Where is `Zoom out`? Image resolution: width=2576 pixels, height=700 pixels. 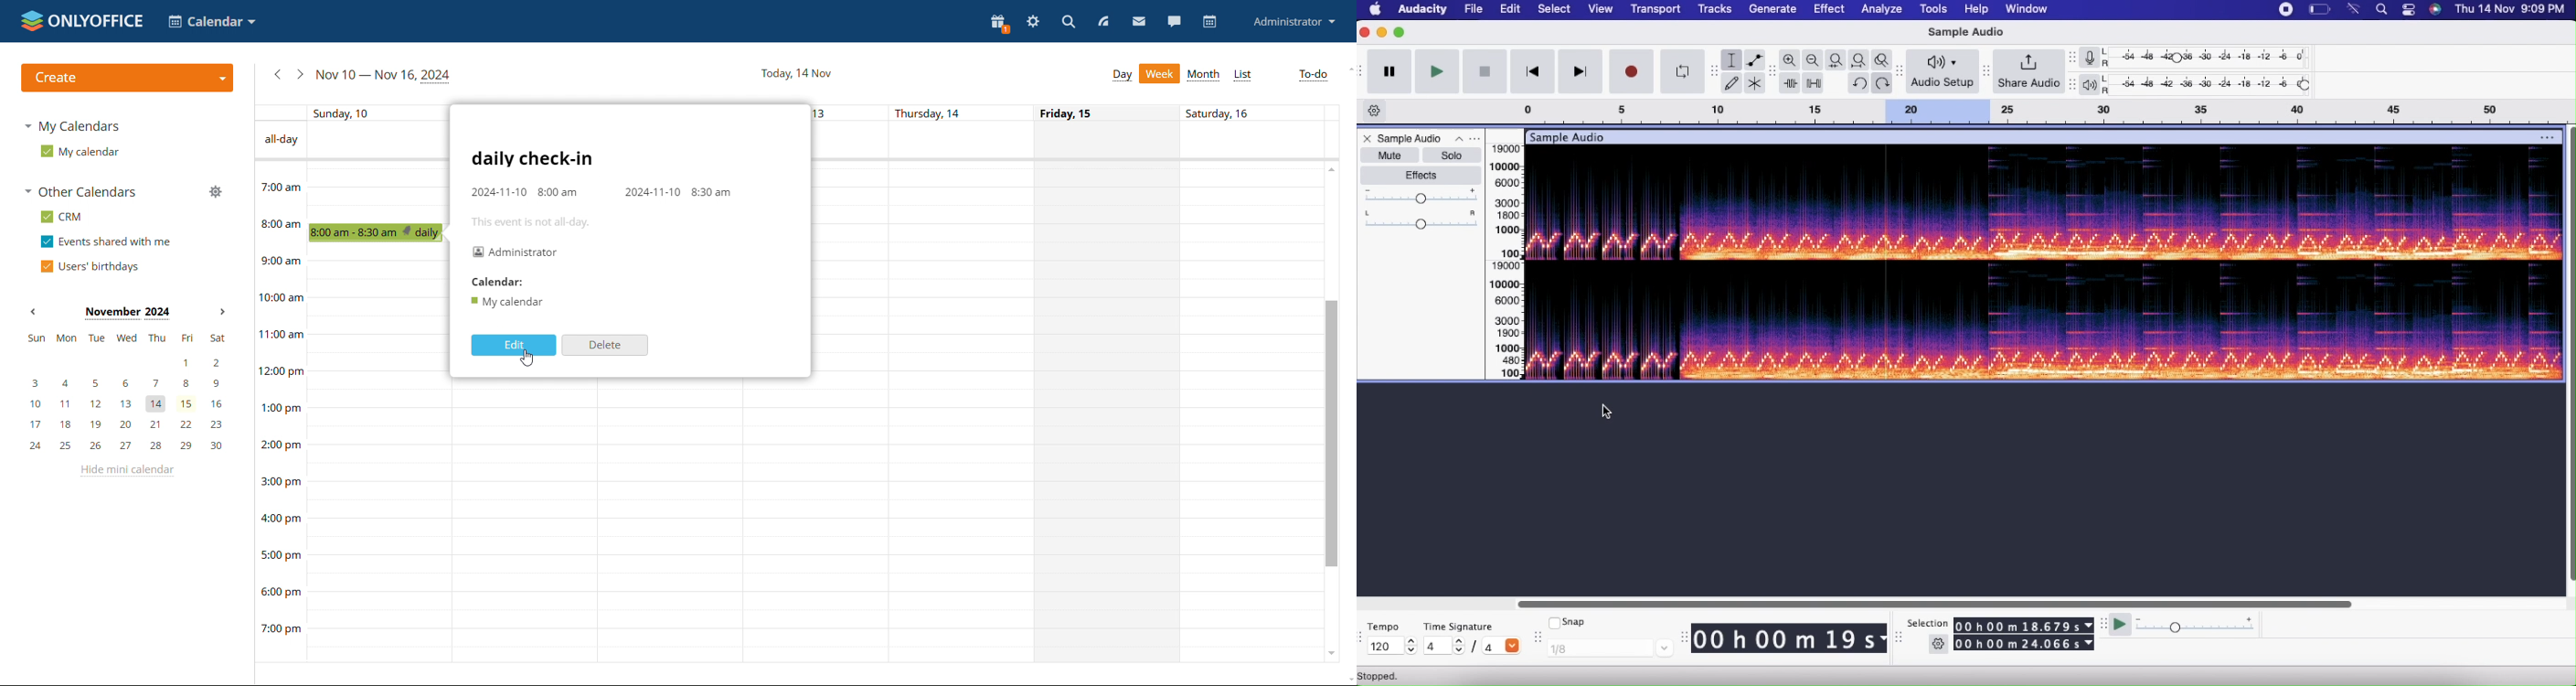
Zoom out is located at coordinates (1812, 59).